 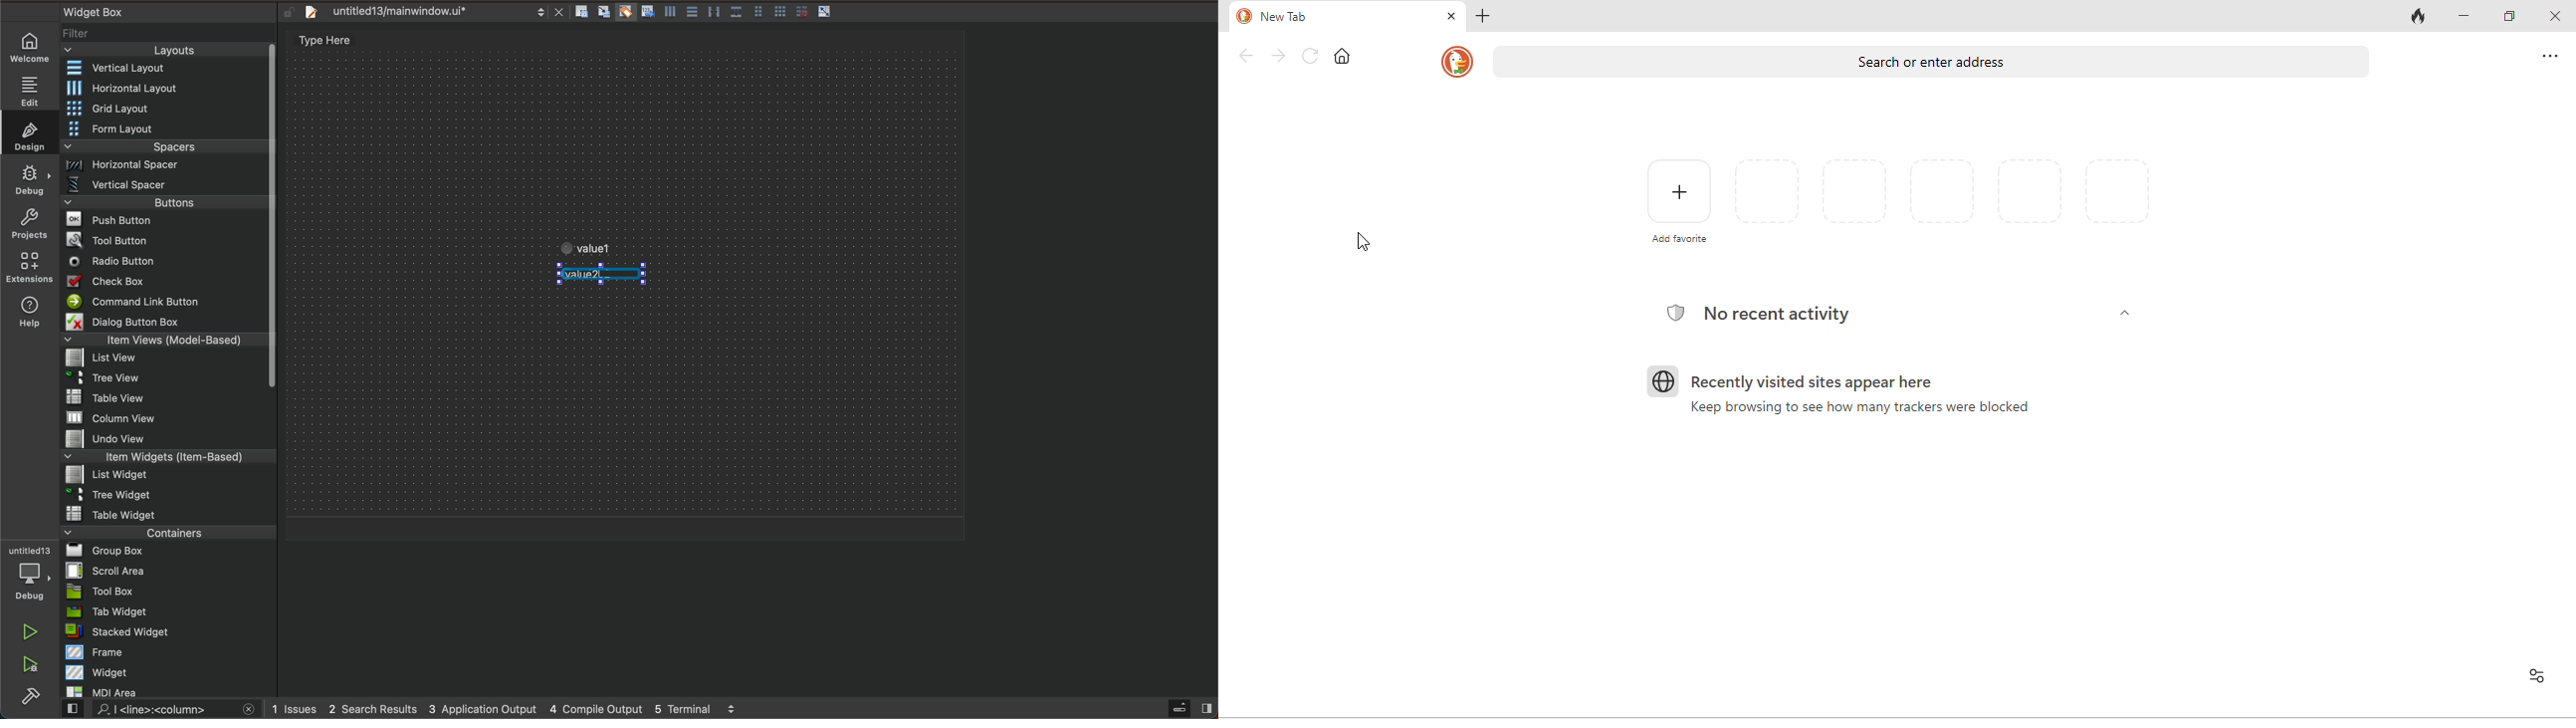 I want to click on No recent activity, so click(x=1780, y=313).